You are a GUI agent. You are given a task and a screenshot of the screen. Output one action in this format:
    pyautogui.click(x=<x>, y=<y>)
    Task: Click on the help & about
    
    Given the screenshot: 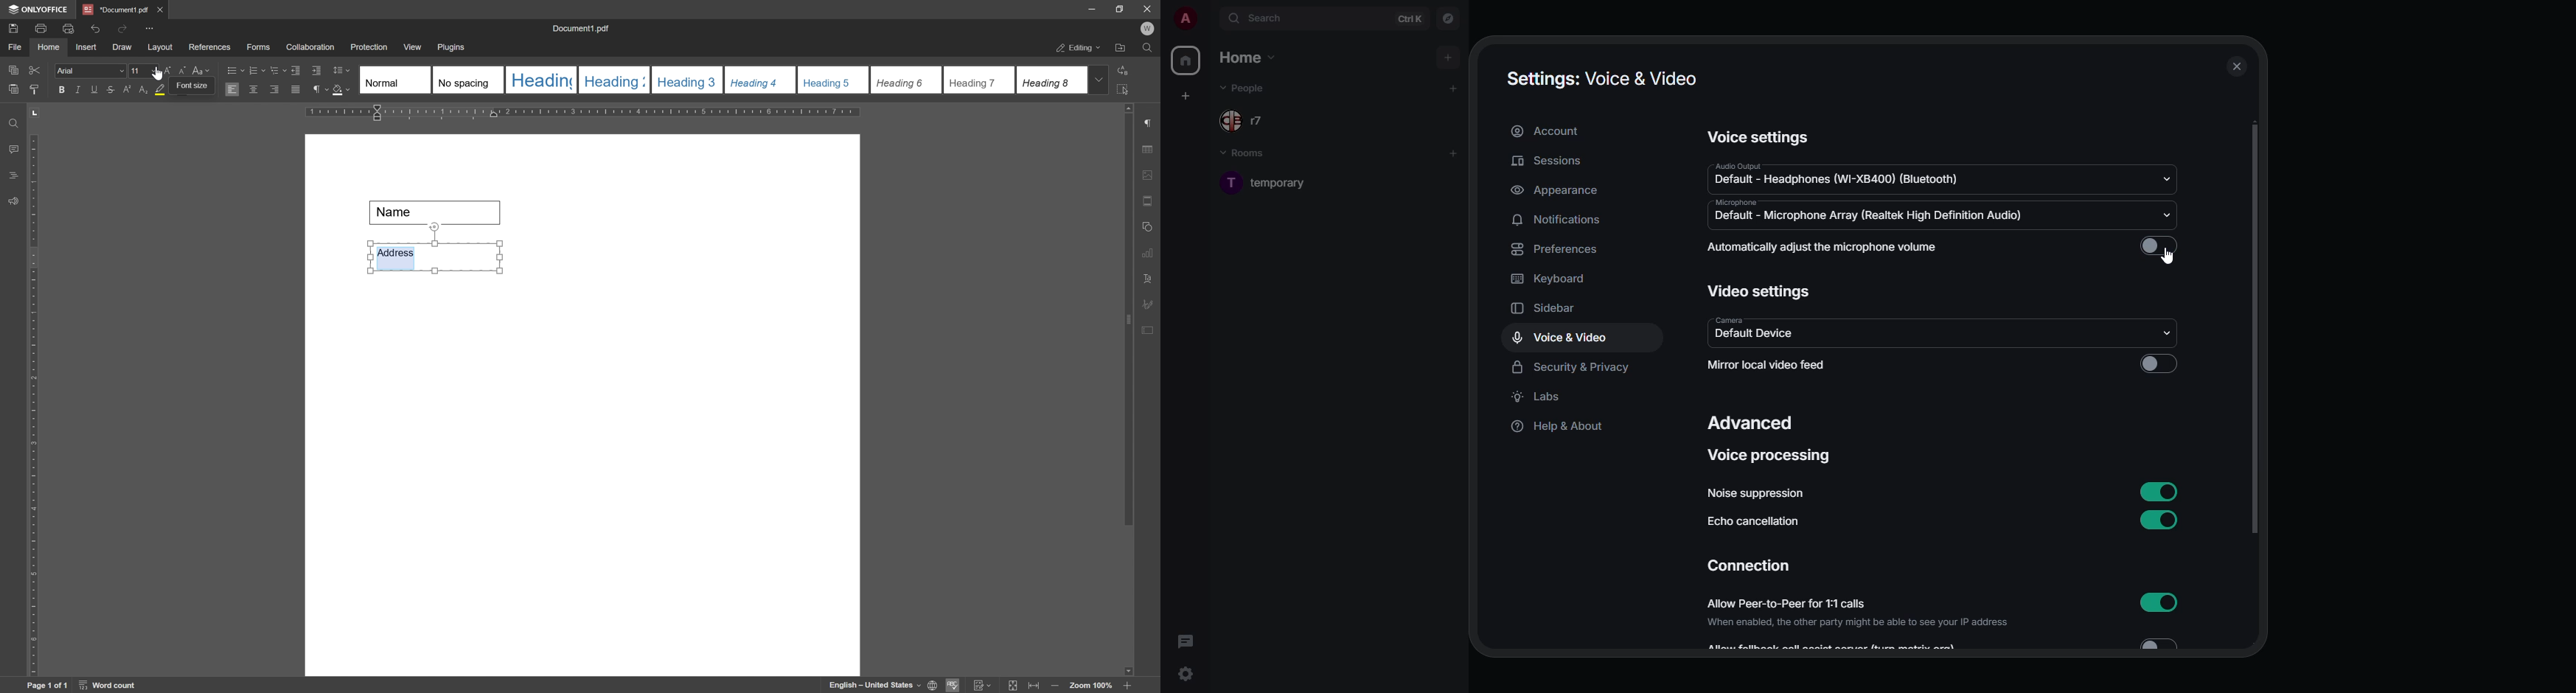 What is the action you would take?
    pyautogui.click(x=1564, y=428)
    